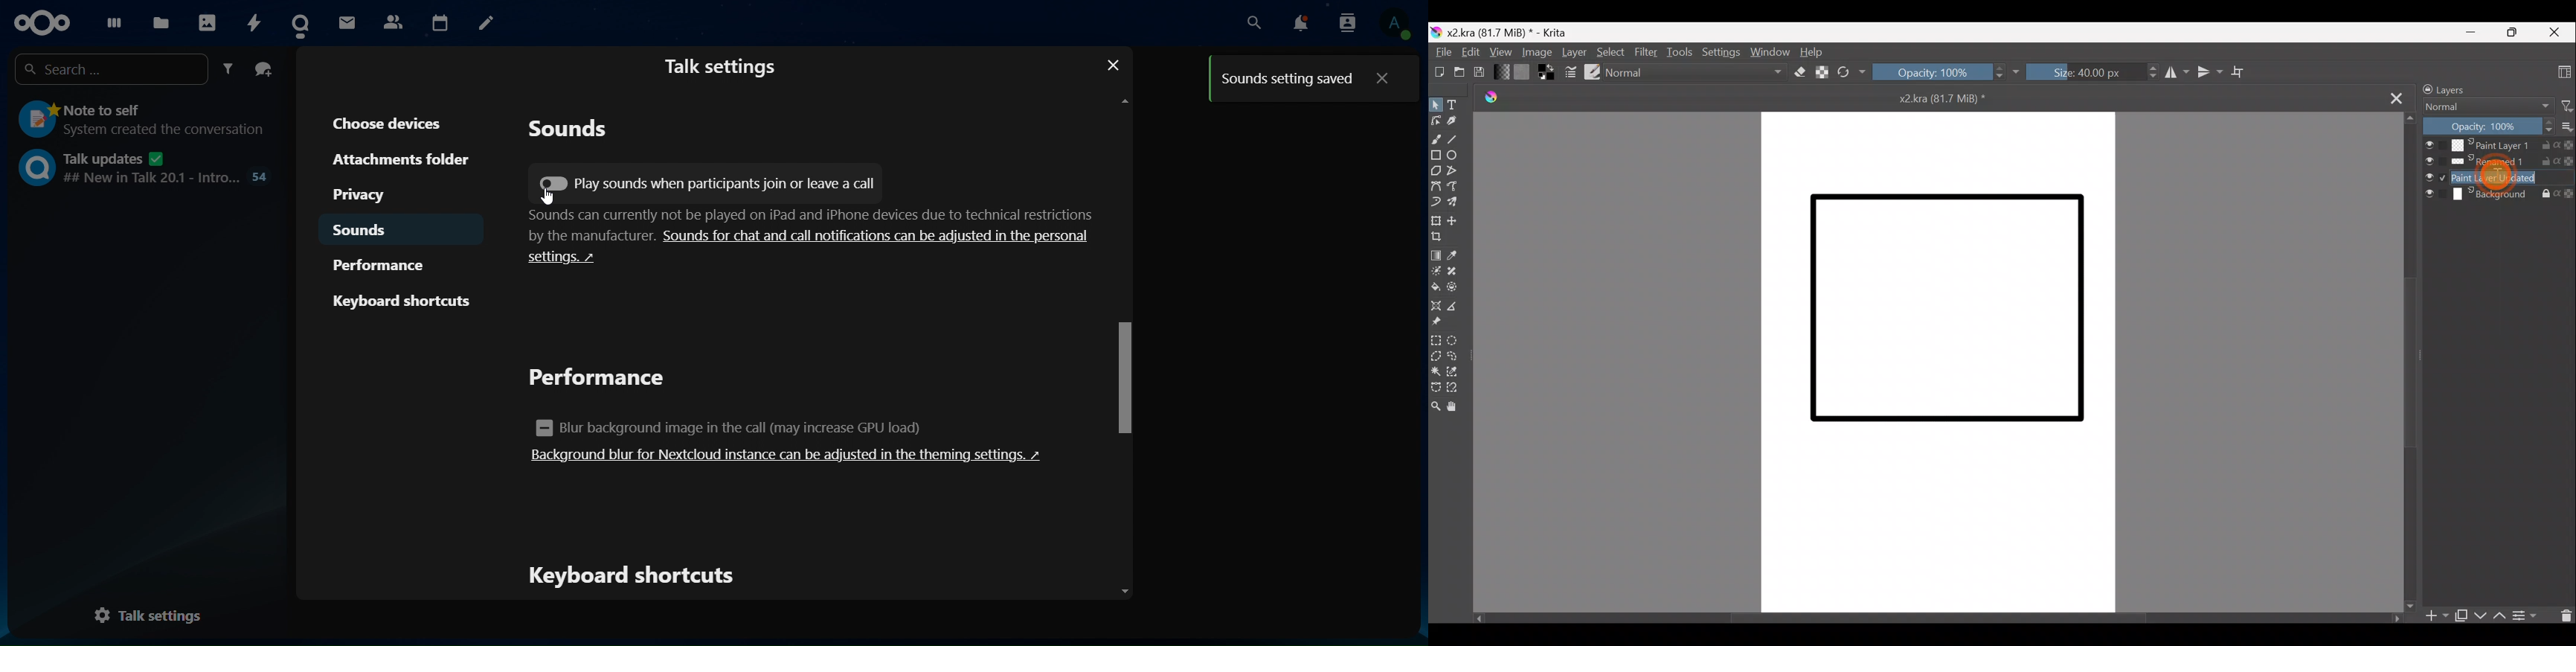 This screenshot has height=672, width=2576. Describe the element at coordinates (1646, 53) in the screenshot. I see `Filter` at that location.